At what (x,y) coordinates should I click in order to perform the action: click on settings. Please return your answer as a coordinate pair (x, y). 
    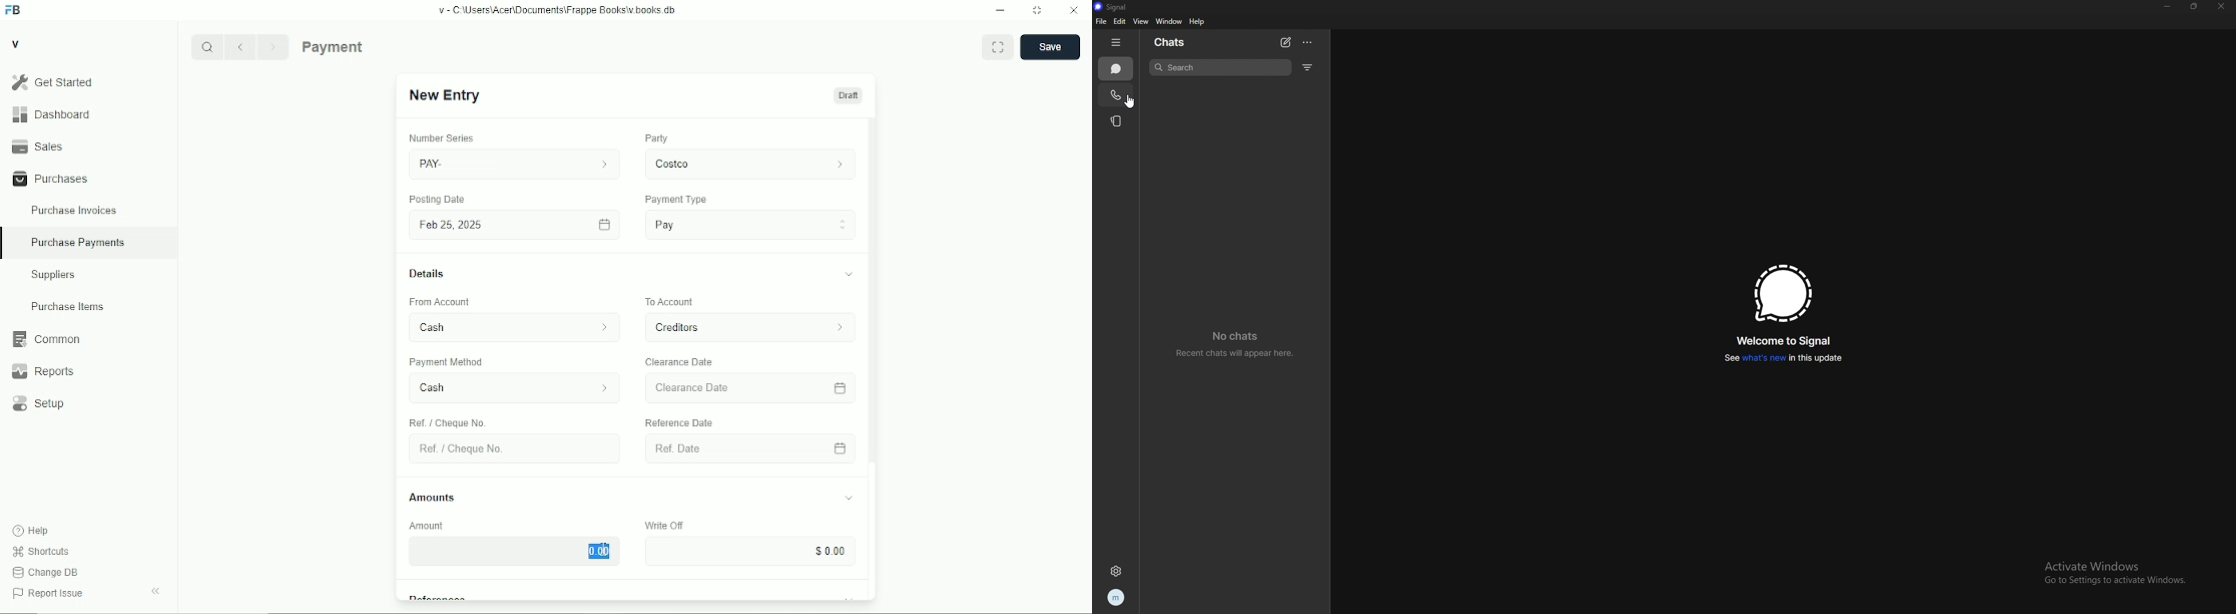
    Looking at the image, I should click on (1115, 570).